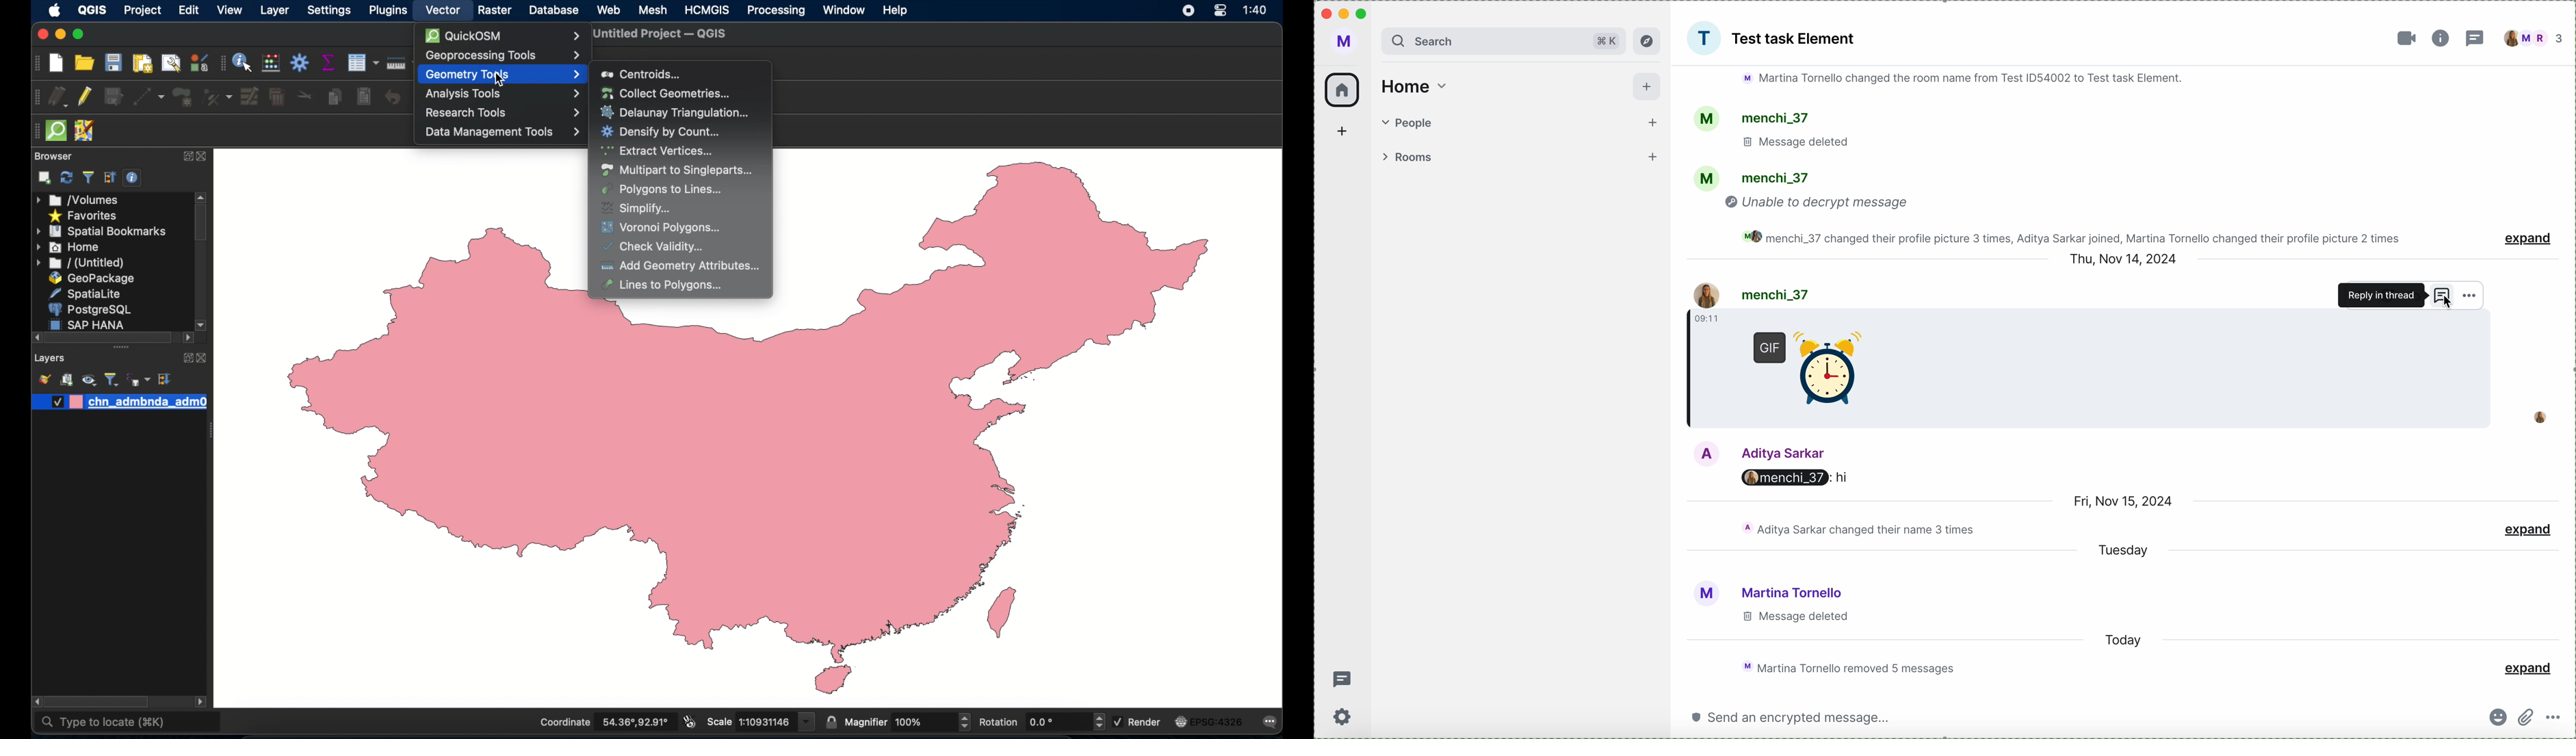 This screenshot has width=2576, height=756. Describe the element at coordinates (66, 177) in the screenshot. I see `refresh` at that location.